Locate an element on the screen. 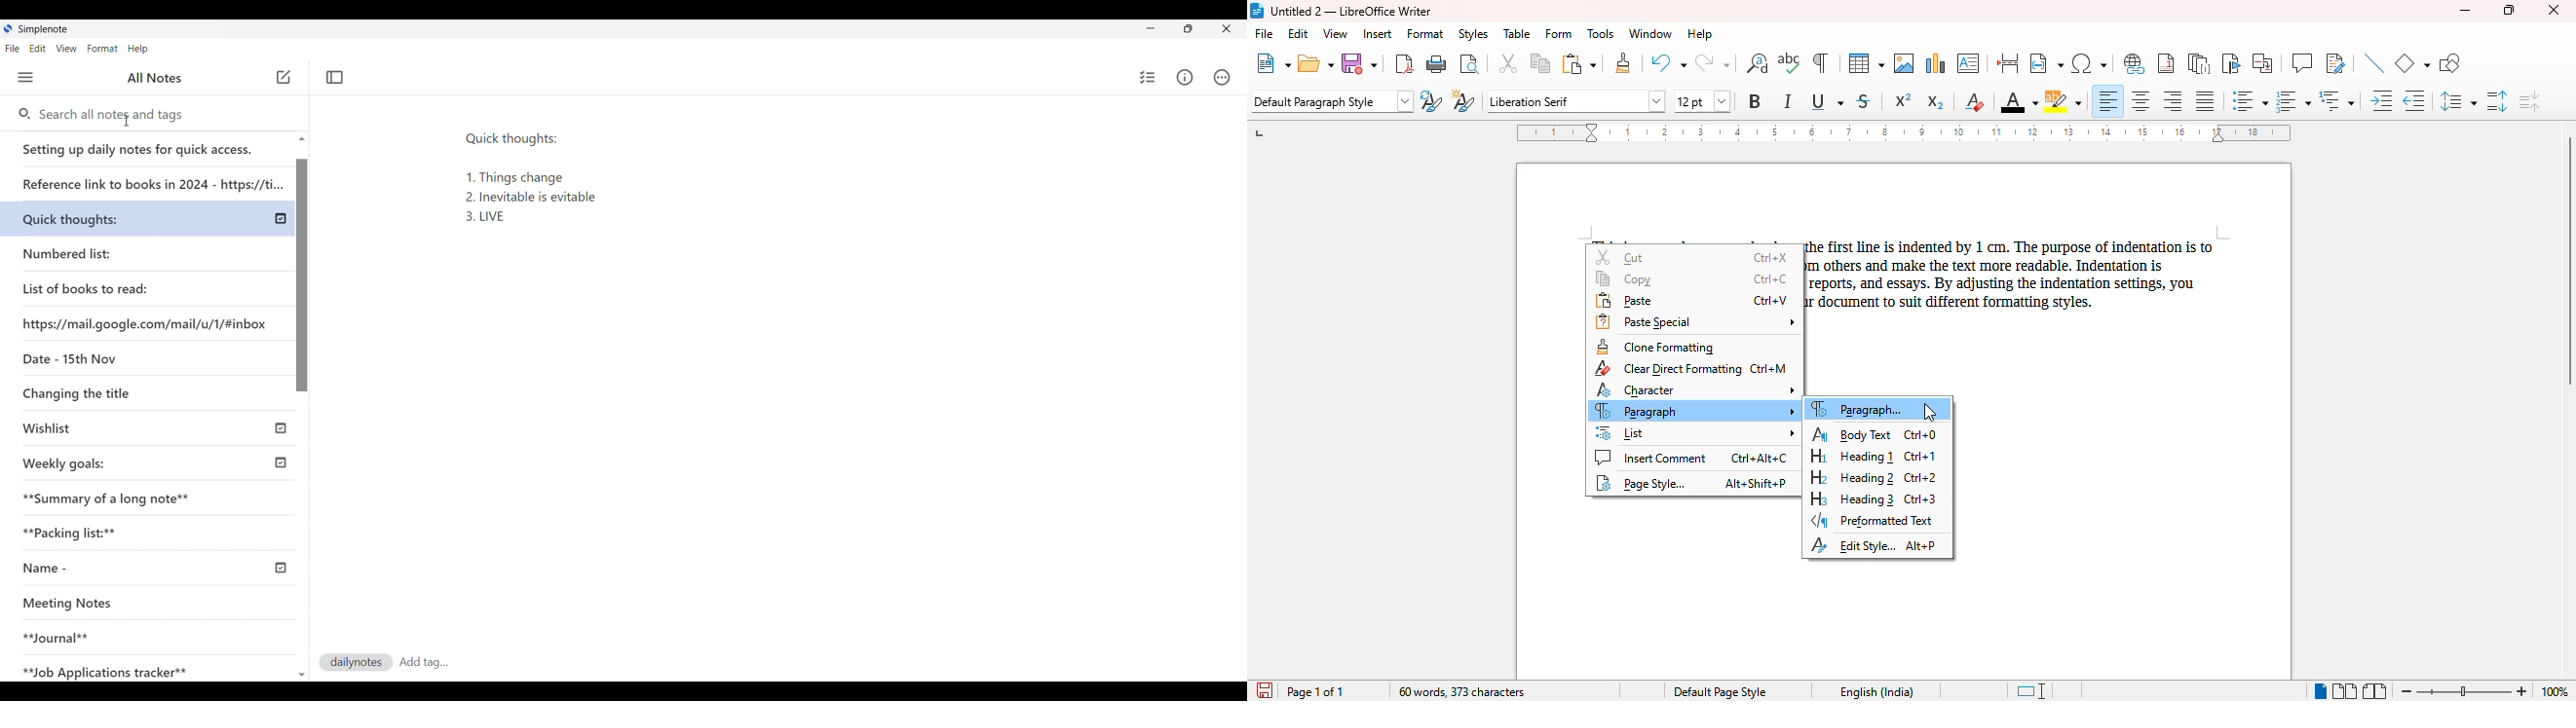  clear direct formatting is located at coordinates (1974, 101).